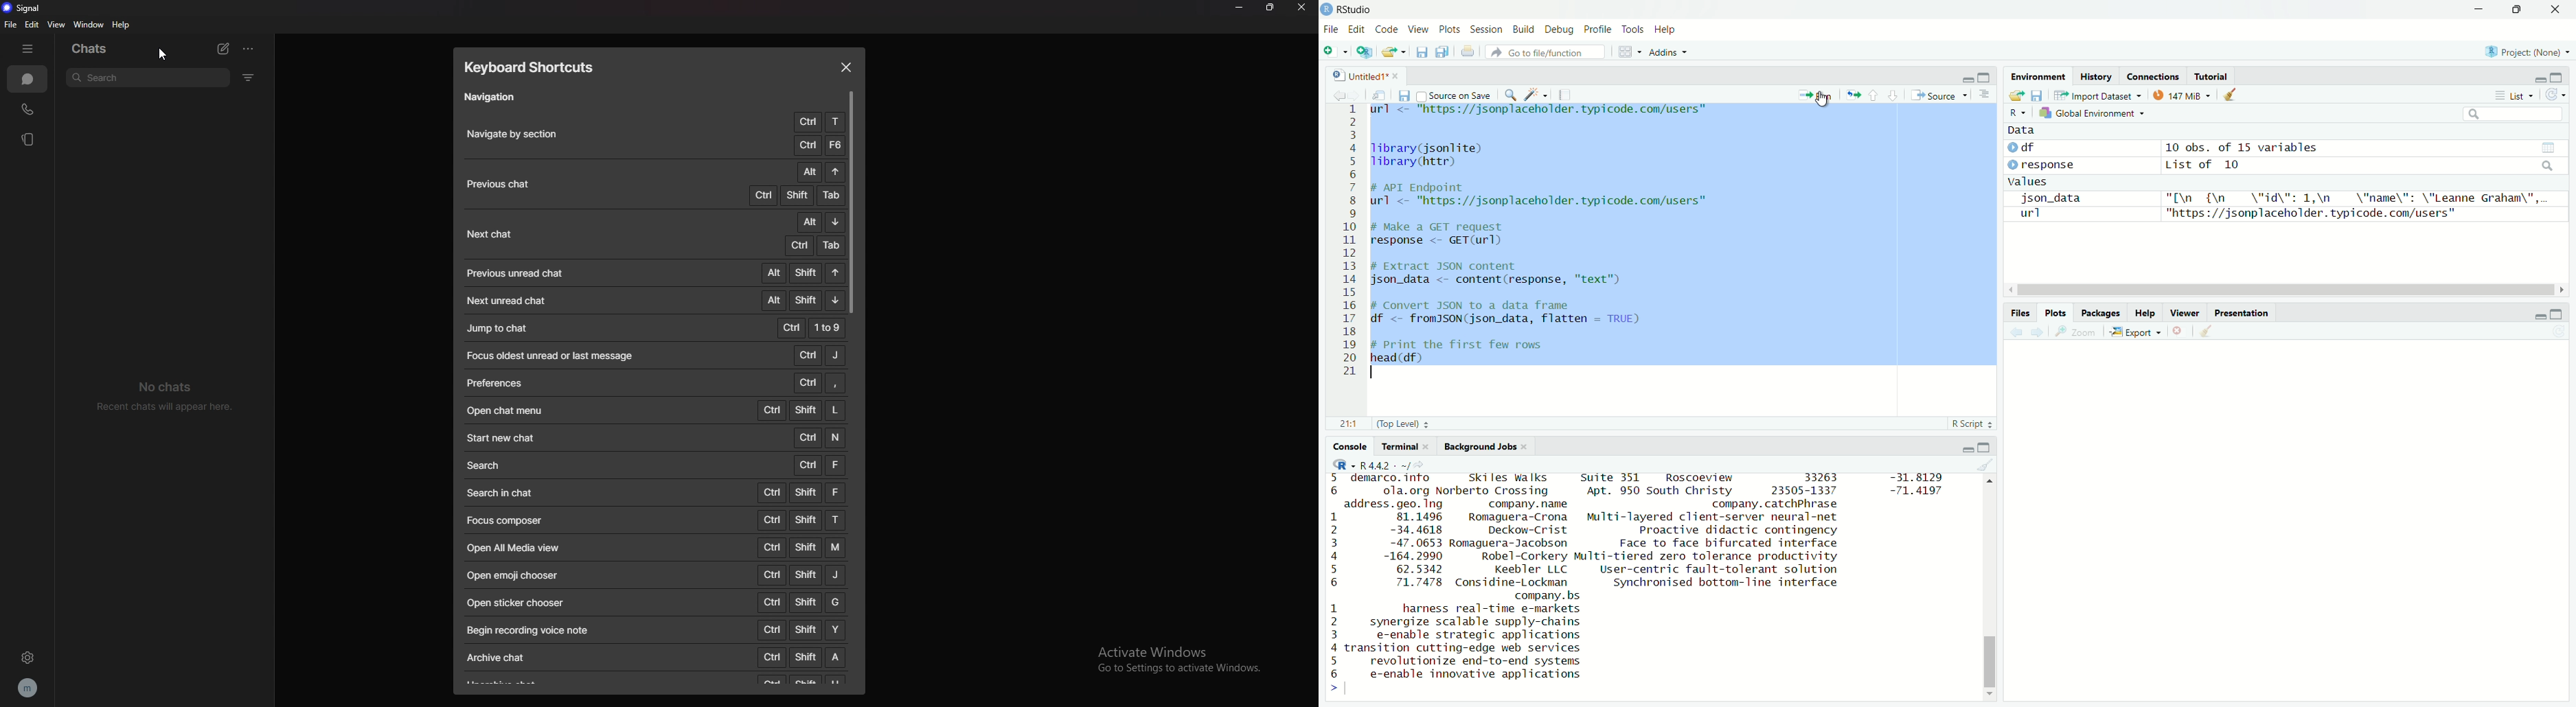 The image size is (2576, 728). Describe the element at coordinates (496, 384) in the screenshot. I see `` at that location.